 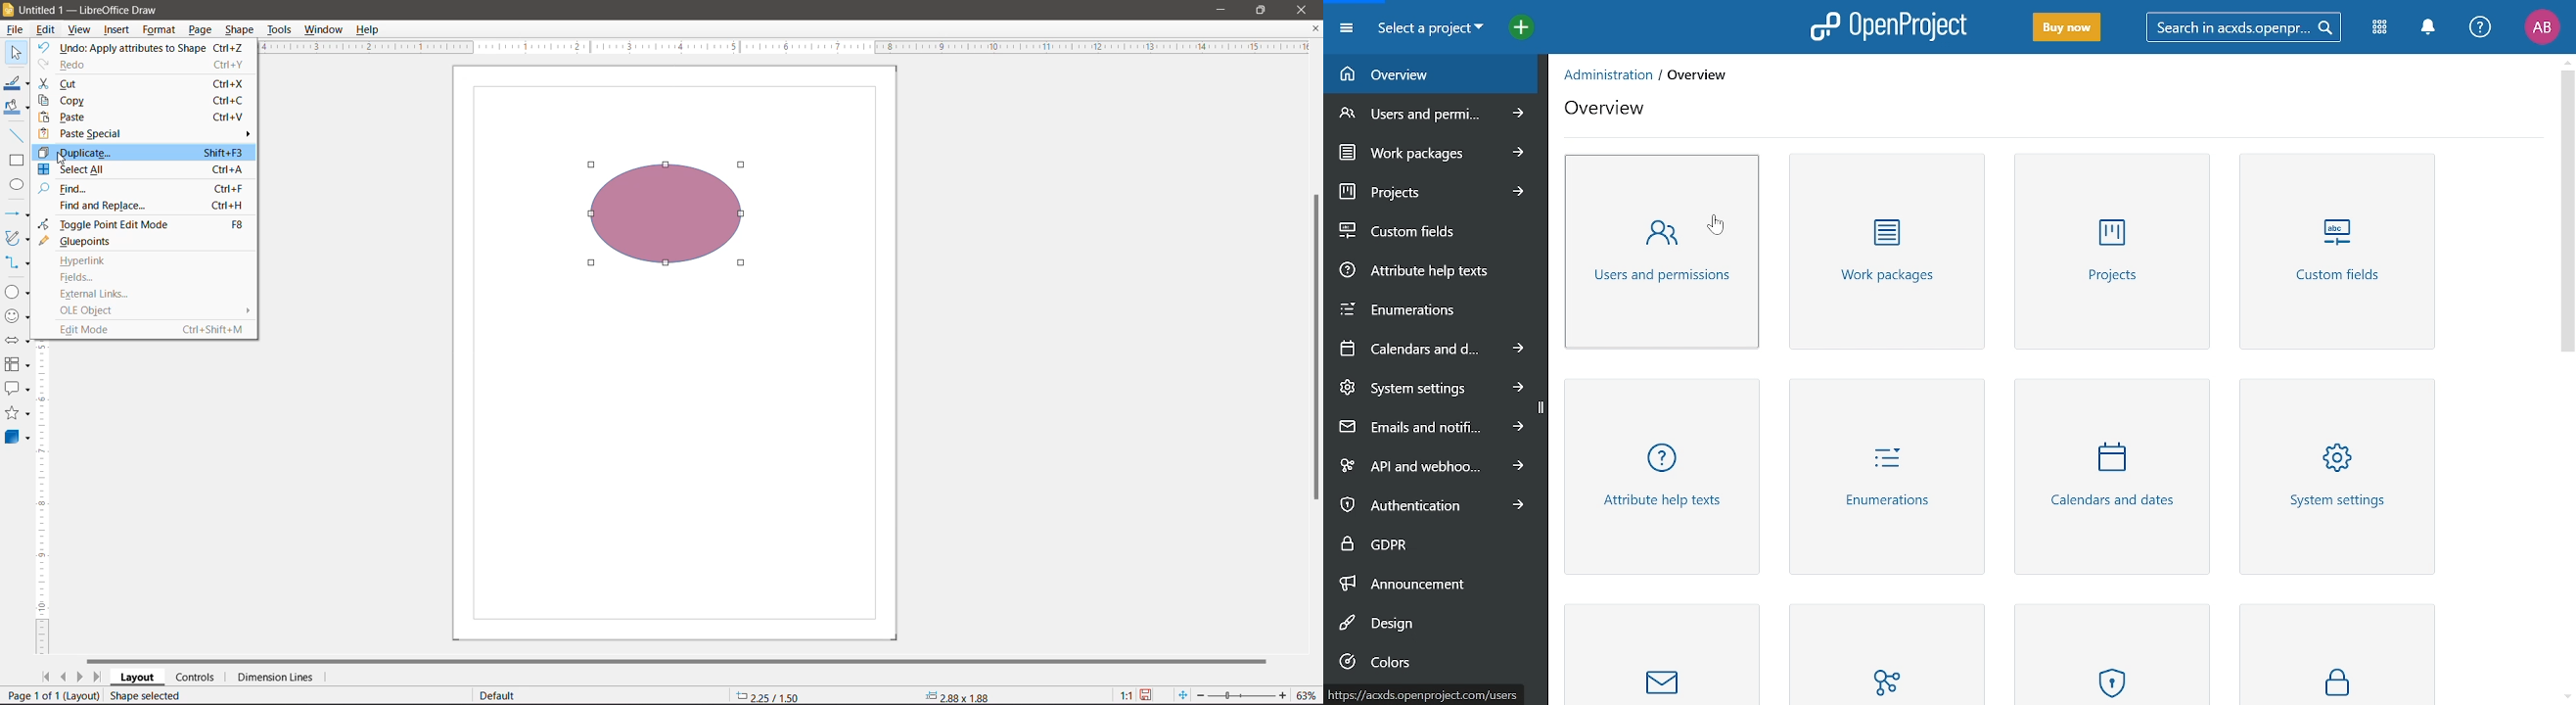 What do you see at coordinates (78, 260) in the screenshot?
I see `Hyperlink` at bounding box center [78, 260].